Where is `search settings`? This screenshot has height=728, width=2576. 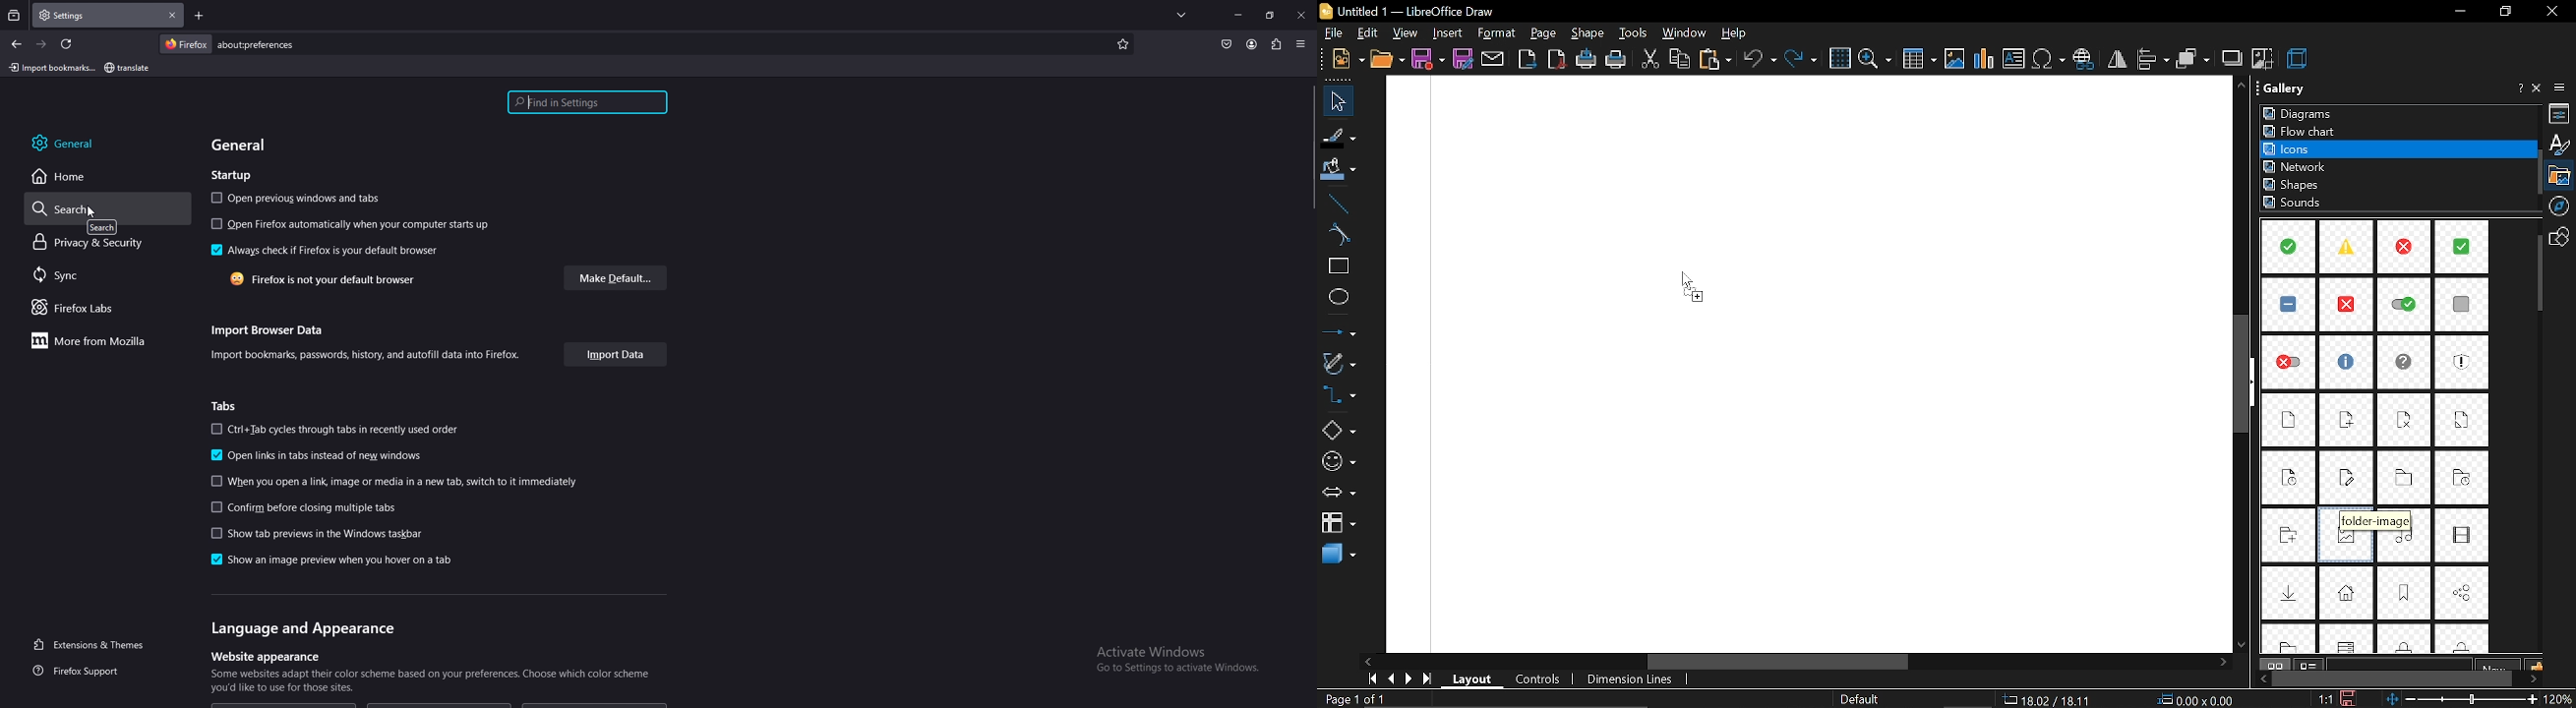
search settings is located at coordinates (587, 103).